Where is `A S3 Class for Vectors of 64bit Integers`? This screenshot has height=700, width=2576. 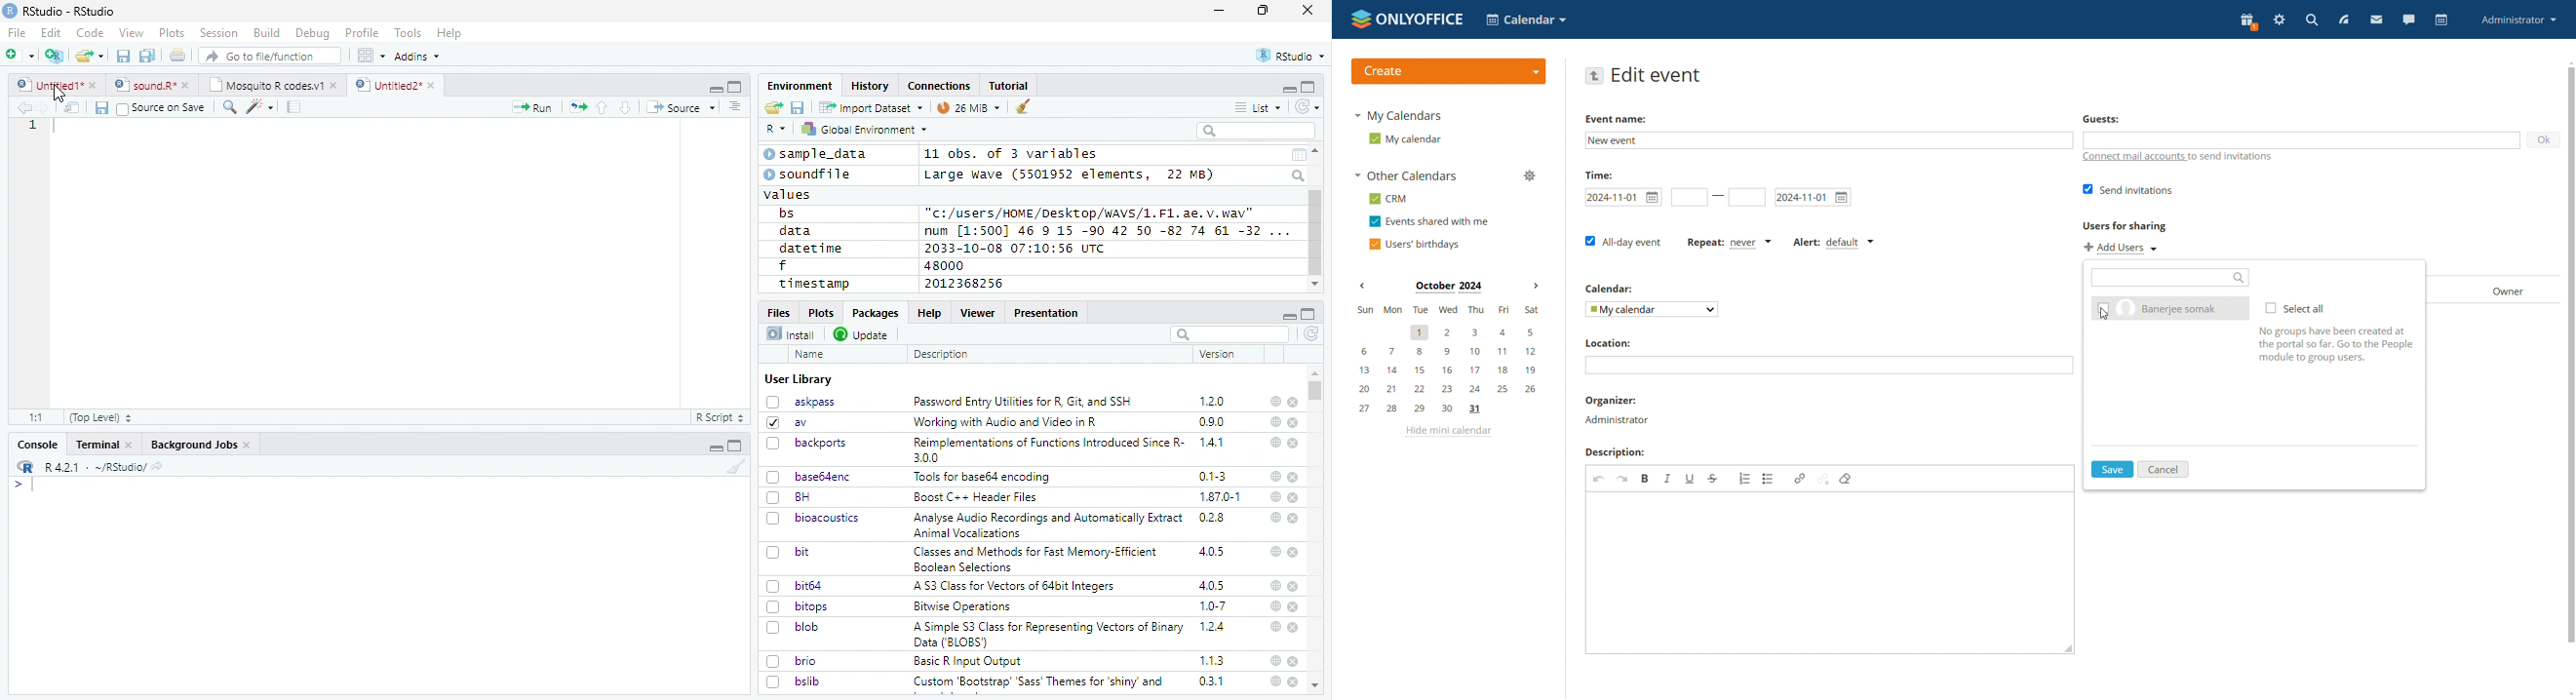 A S3 Class for Vectors of 64bit Integers is located at coordinates (1016, 587).